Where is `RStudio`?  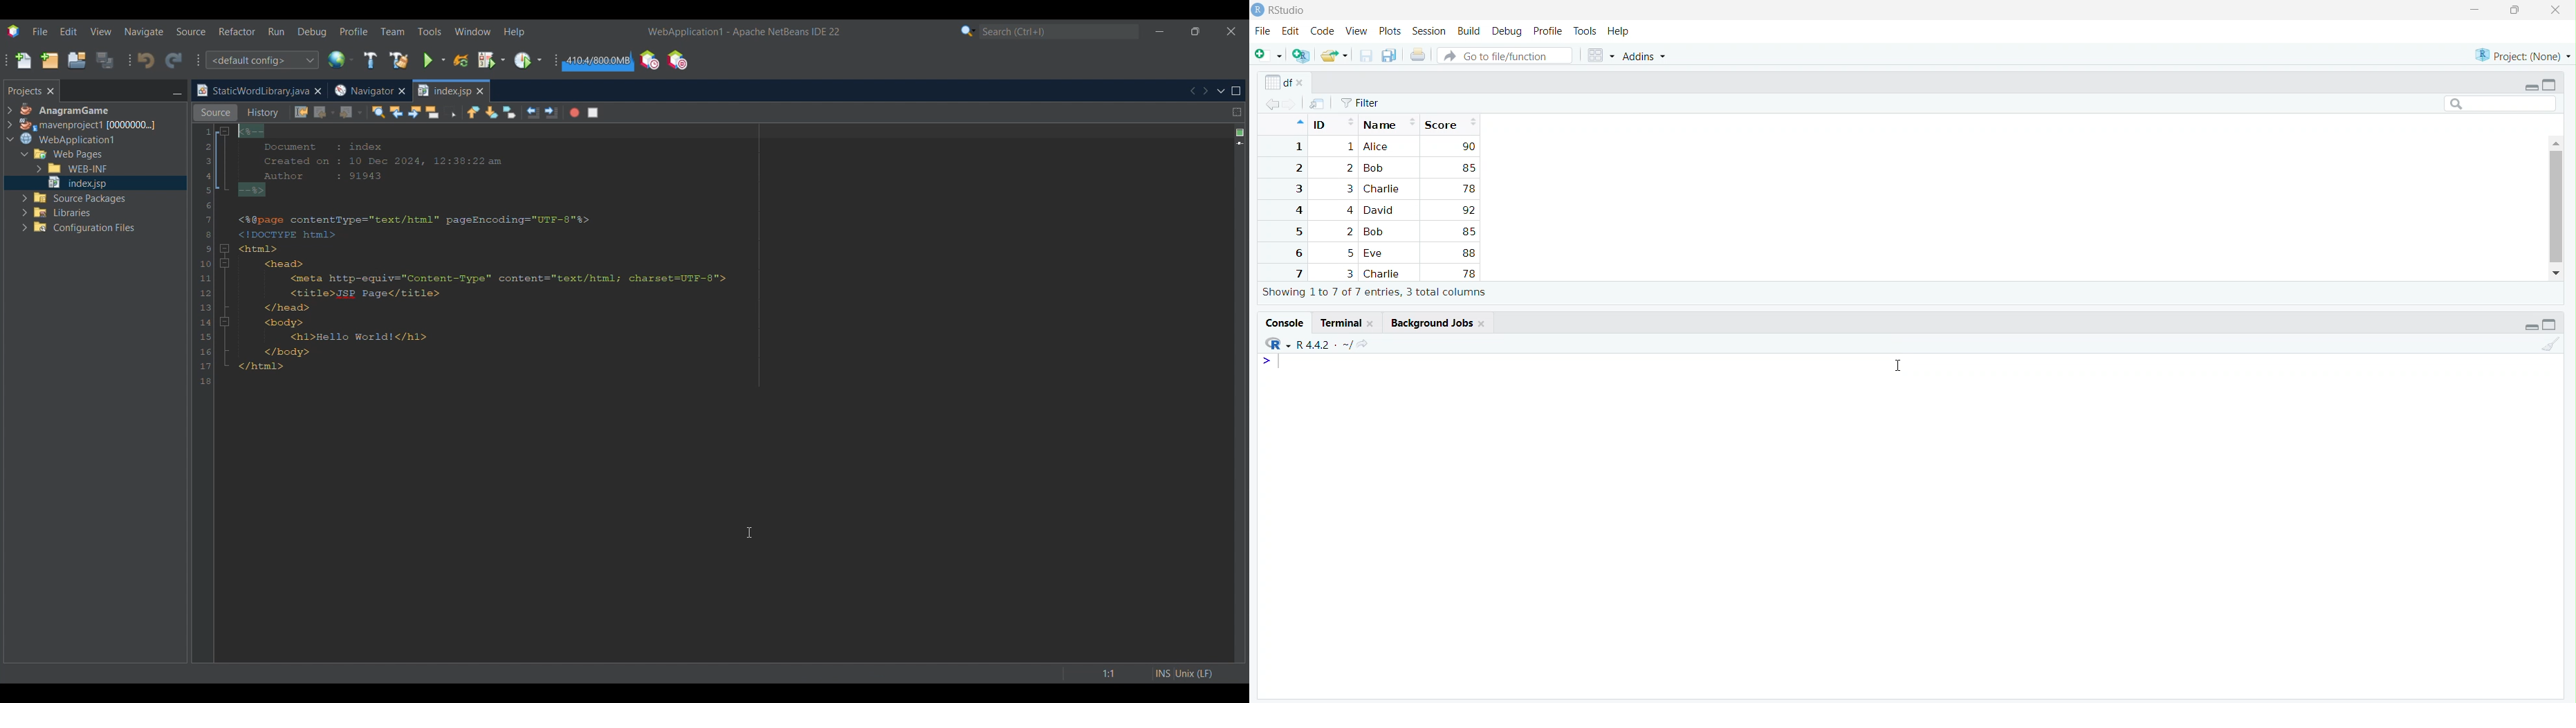 RStudio is located at coordinates (1288, 10).